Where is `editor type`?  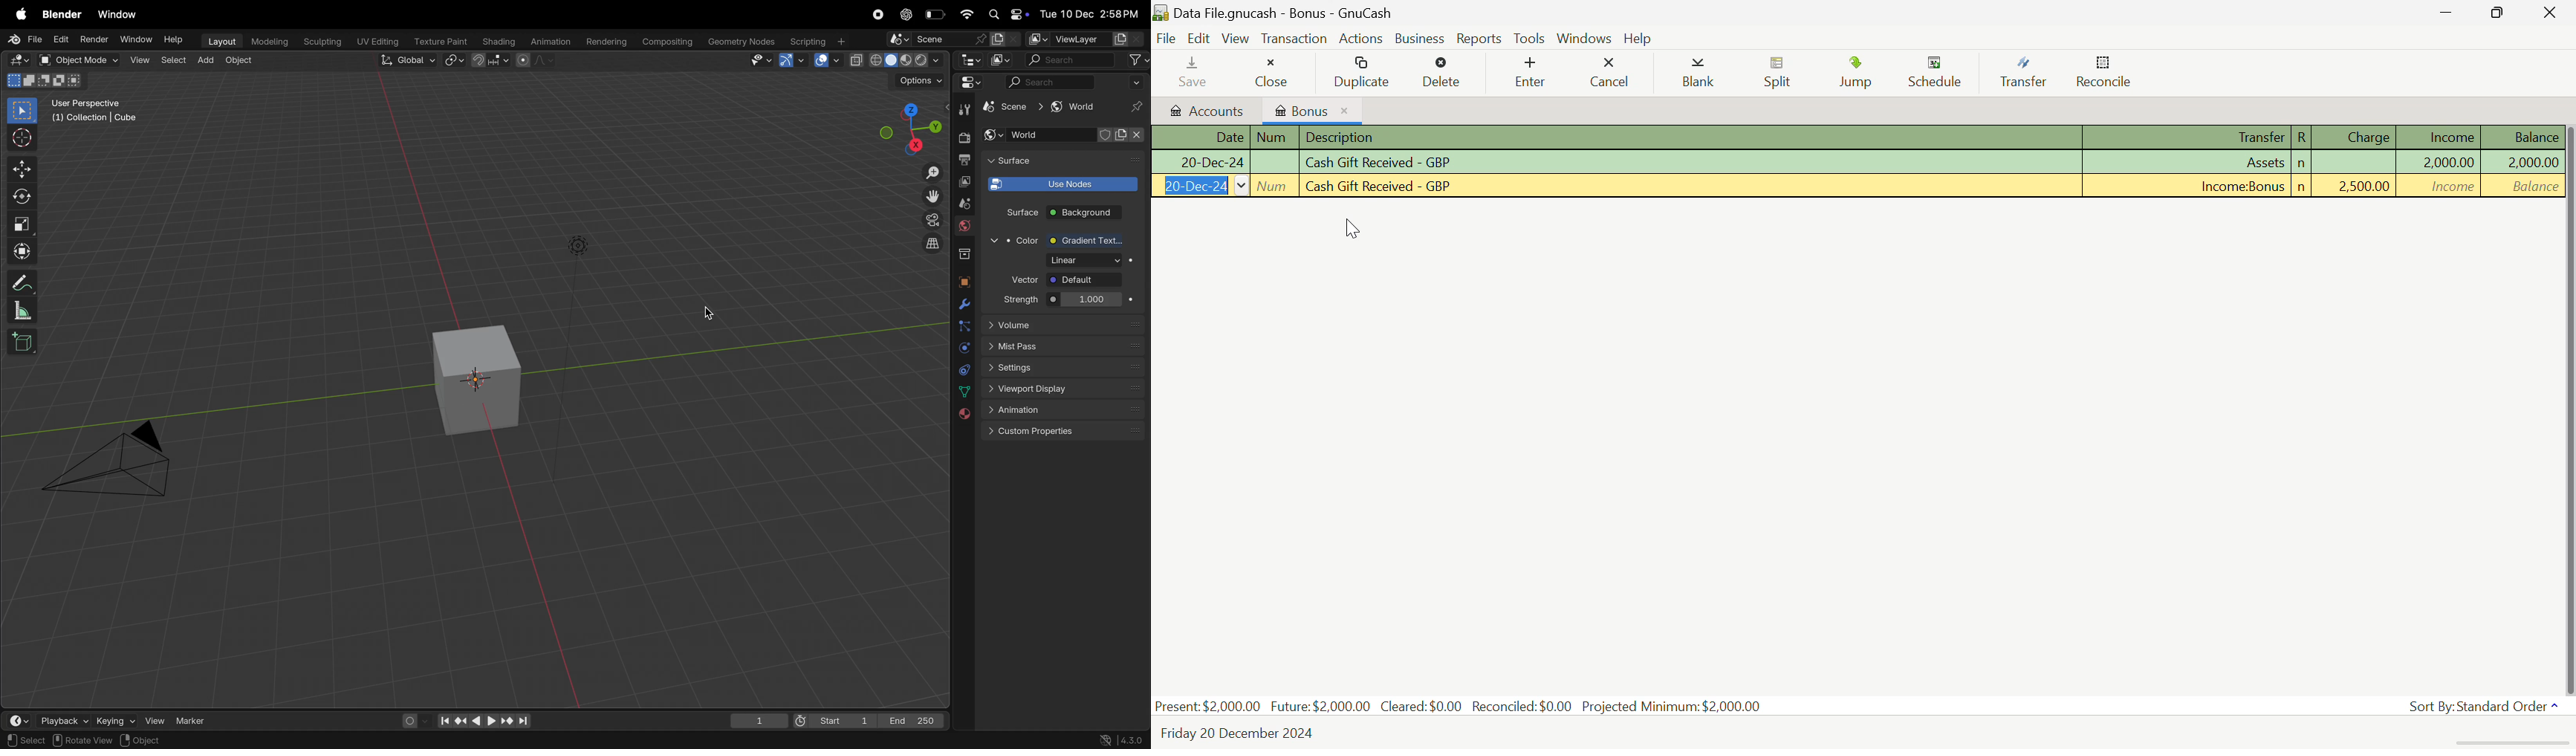
editor type is located at coordinates (968, 82).